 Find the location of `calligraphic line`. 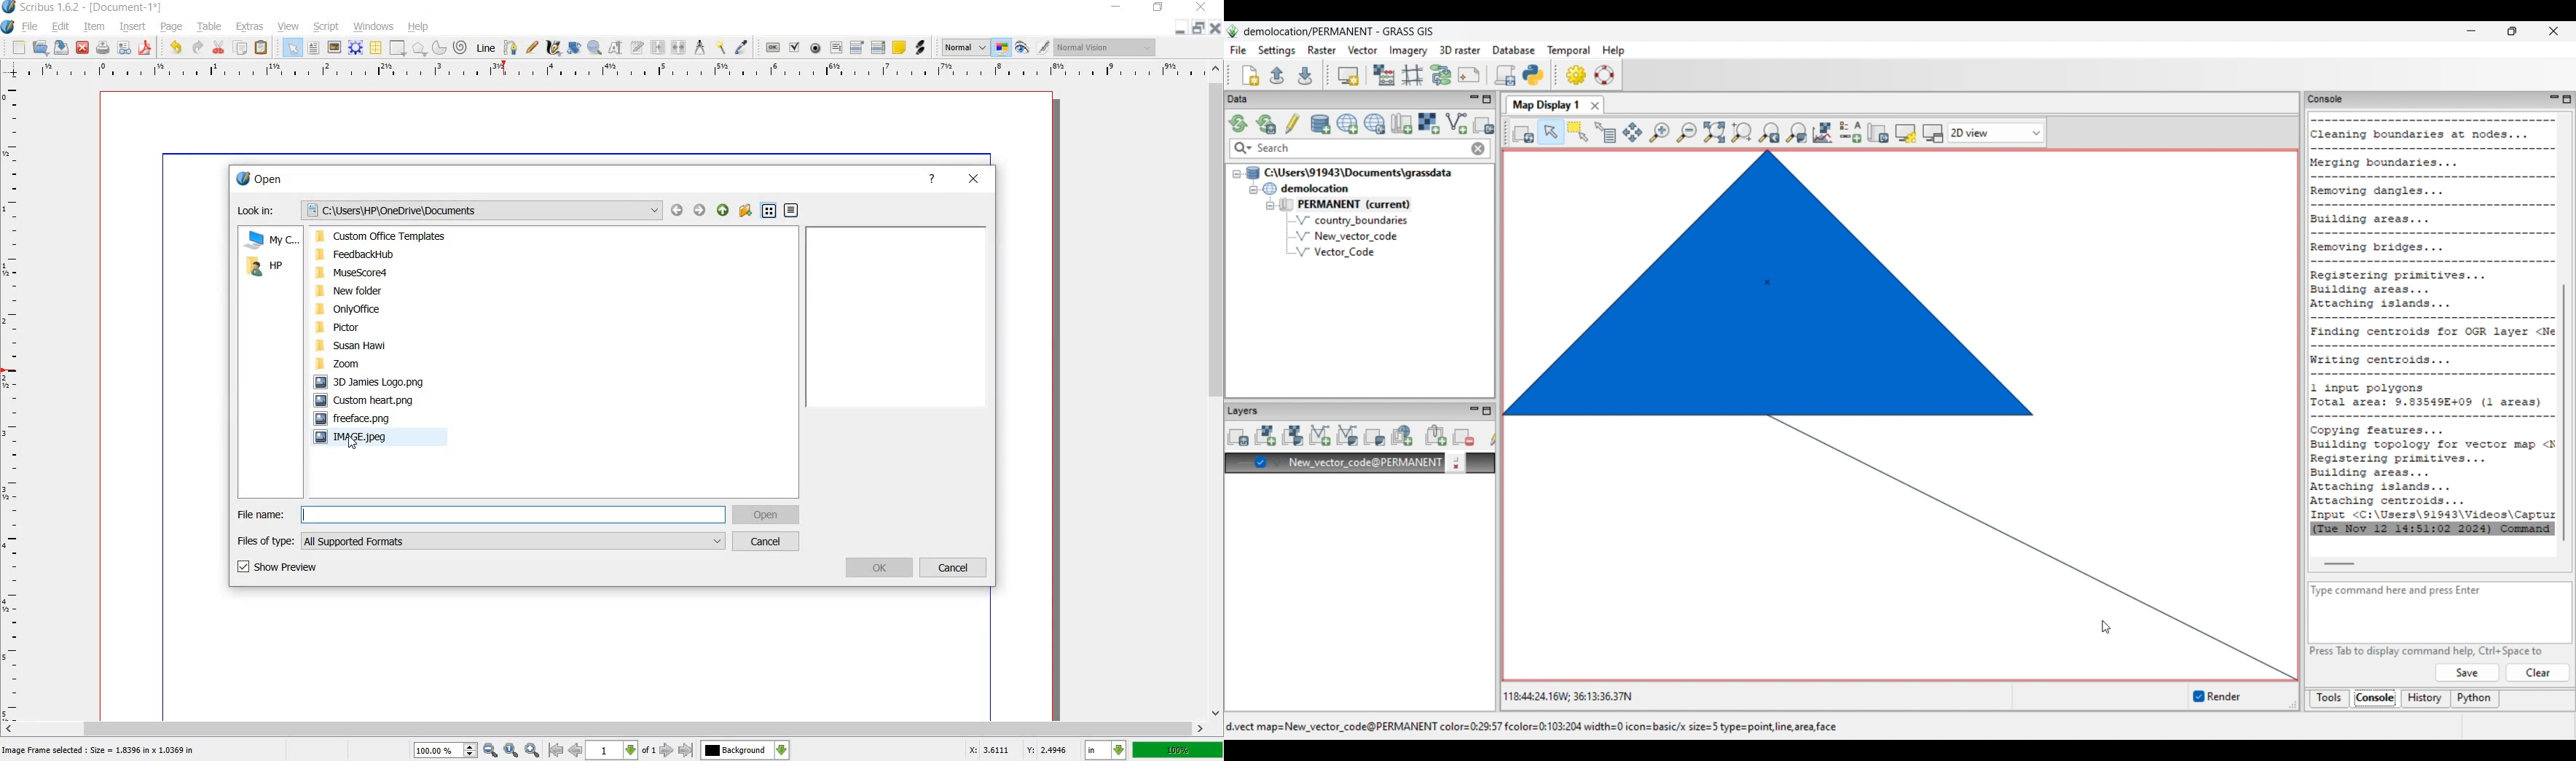

calligraphic line is located at coordinates (553, 48).